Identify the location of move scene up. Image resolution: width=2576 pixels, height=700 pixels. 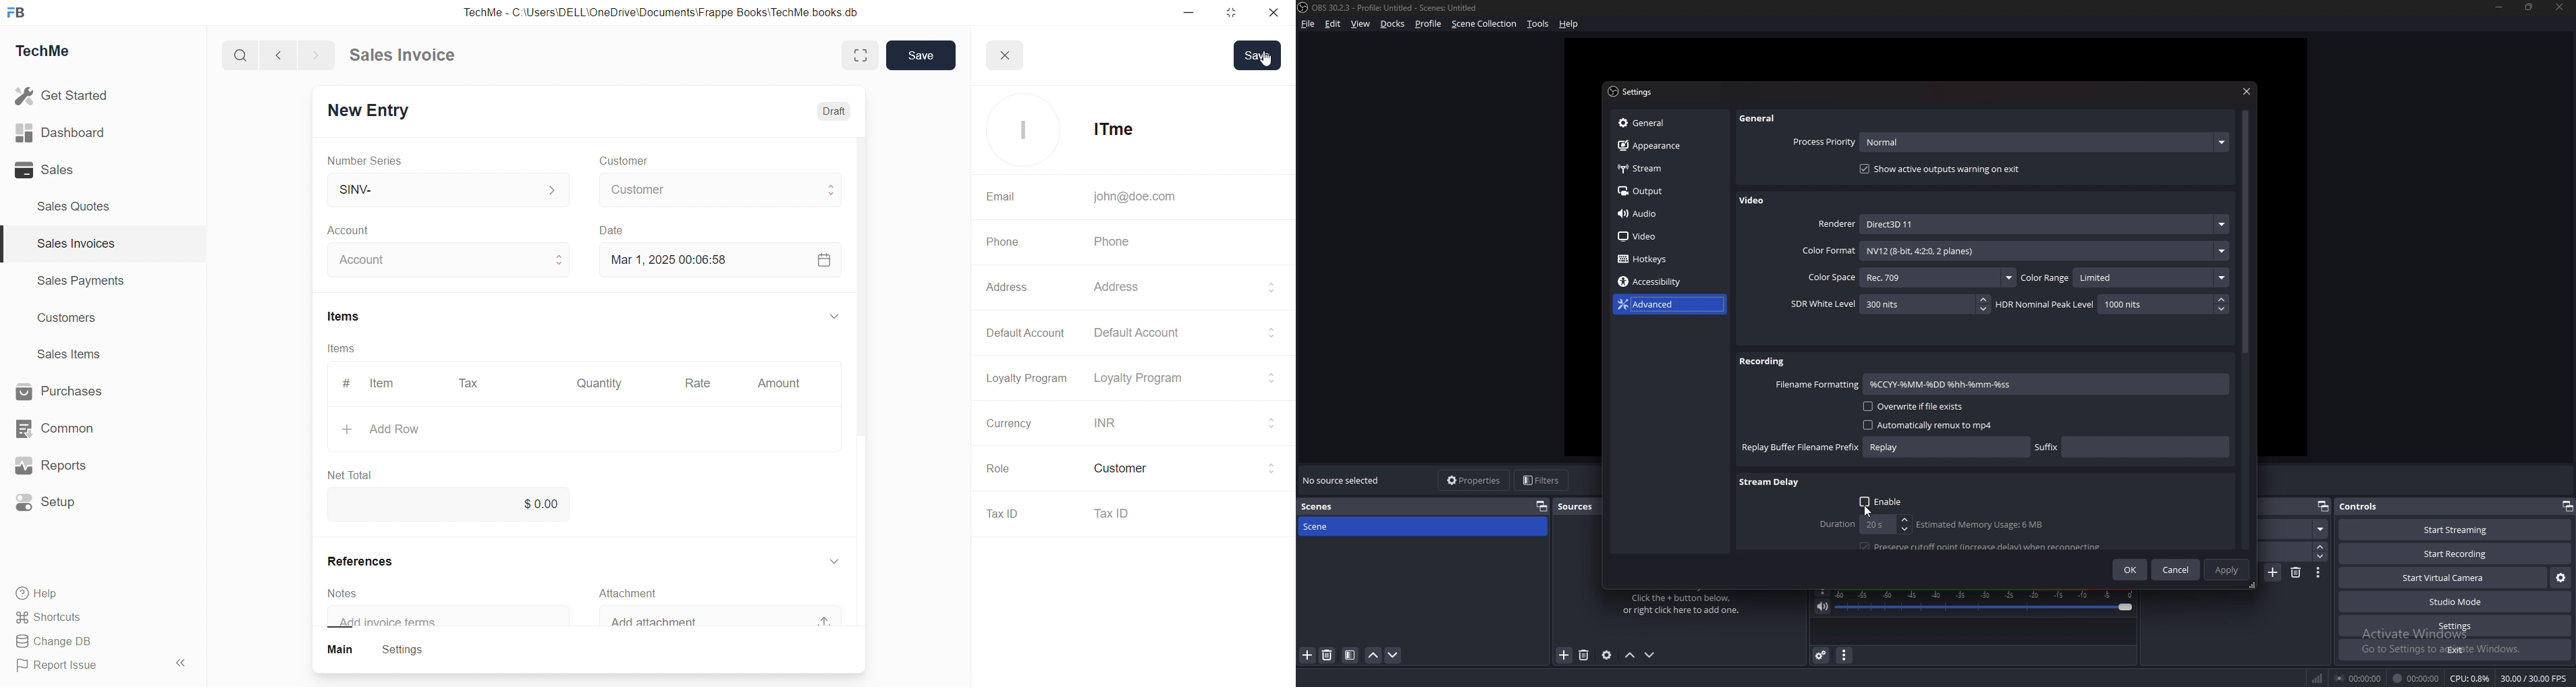
(1375, 656).